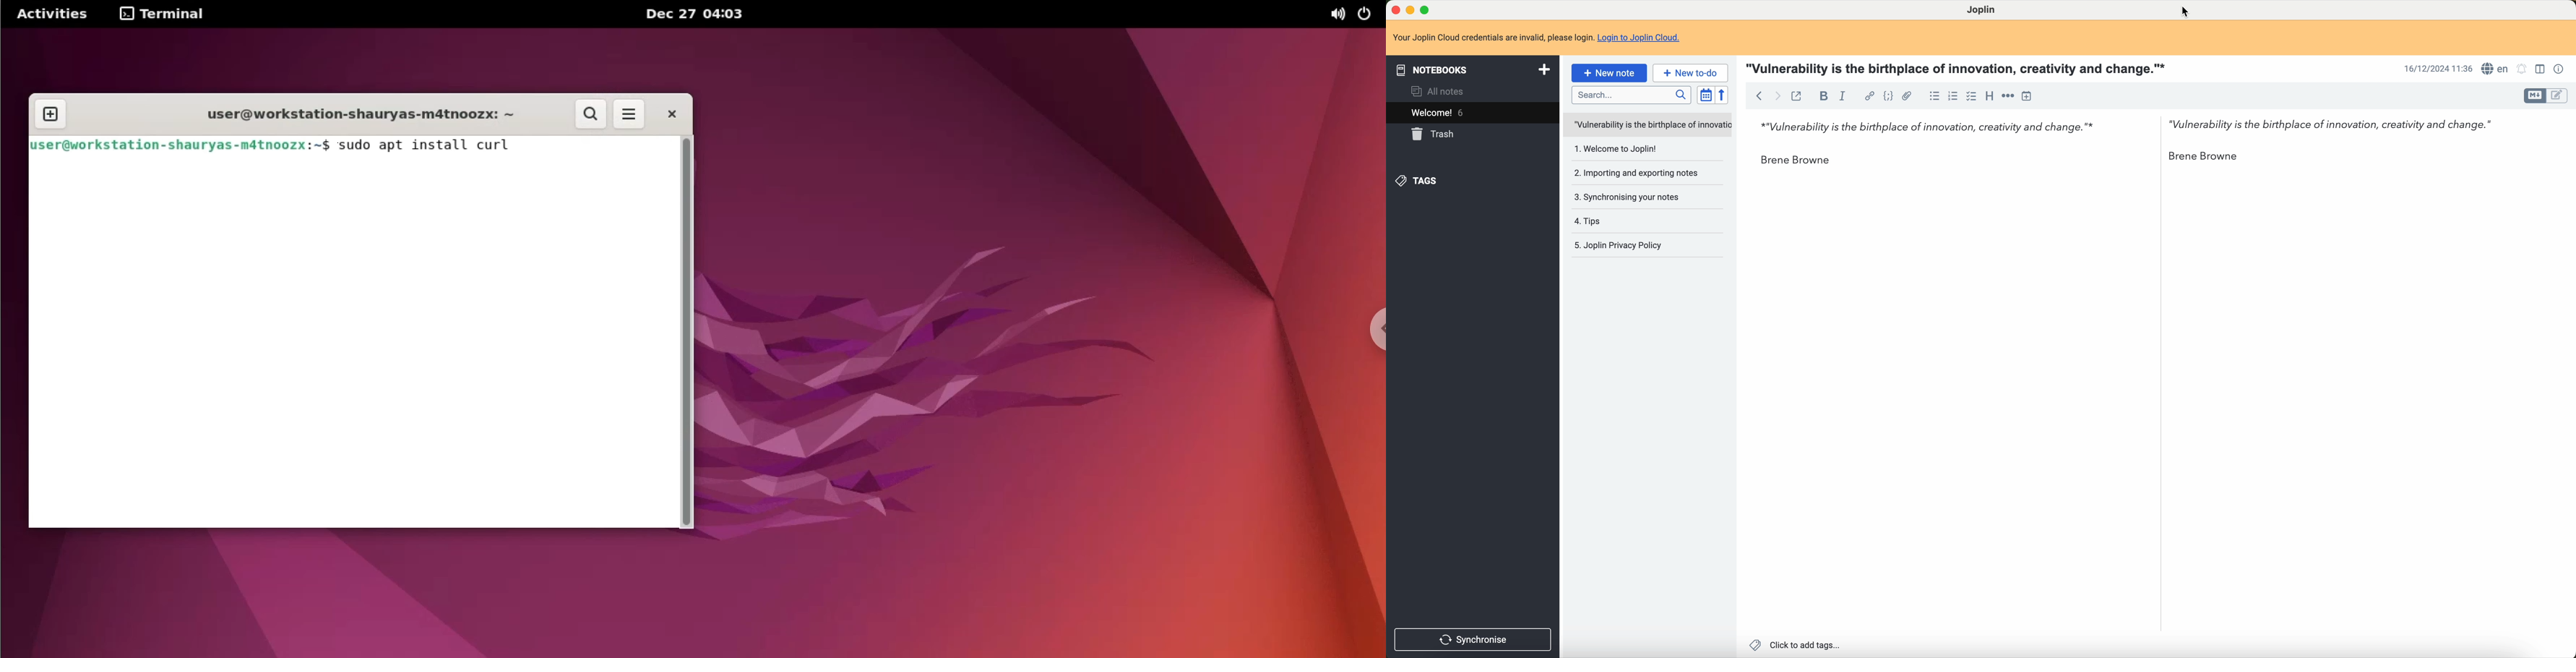 This screenshot has width=2576, height=672. Describe the element at coordinates (1637, 246) in the screenshot. I see `Joplin privacy policy` at that location.